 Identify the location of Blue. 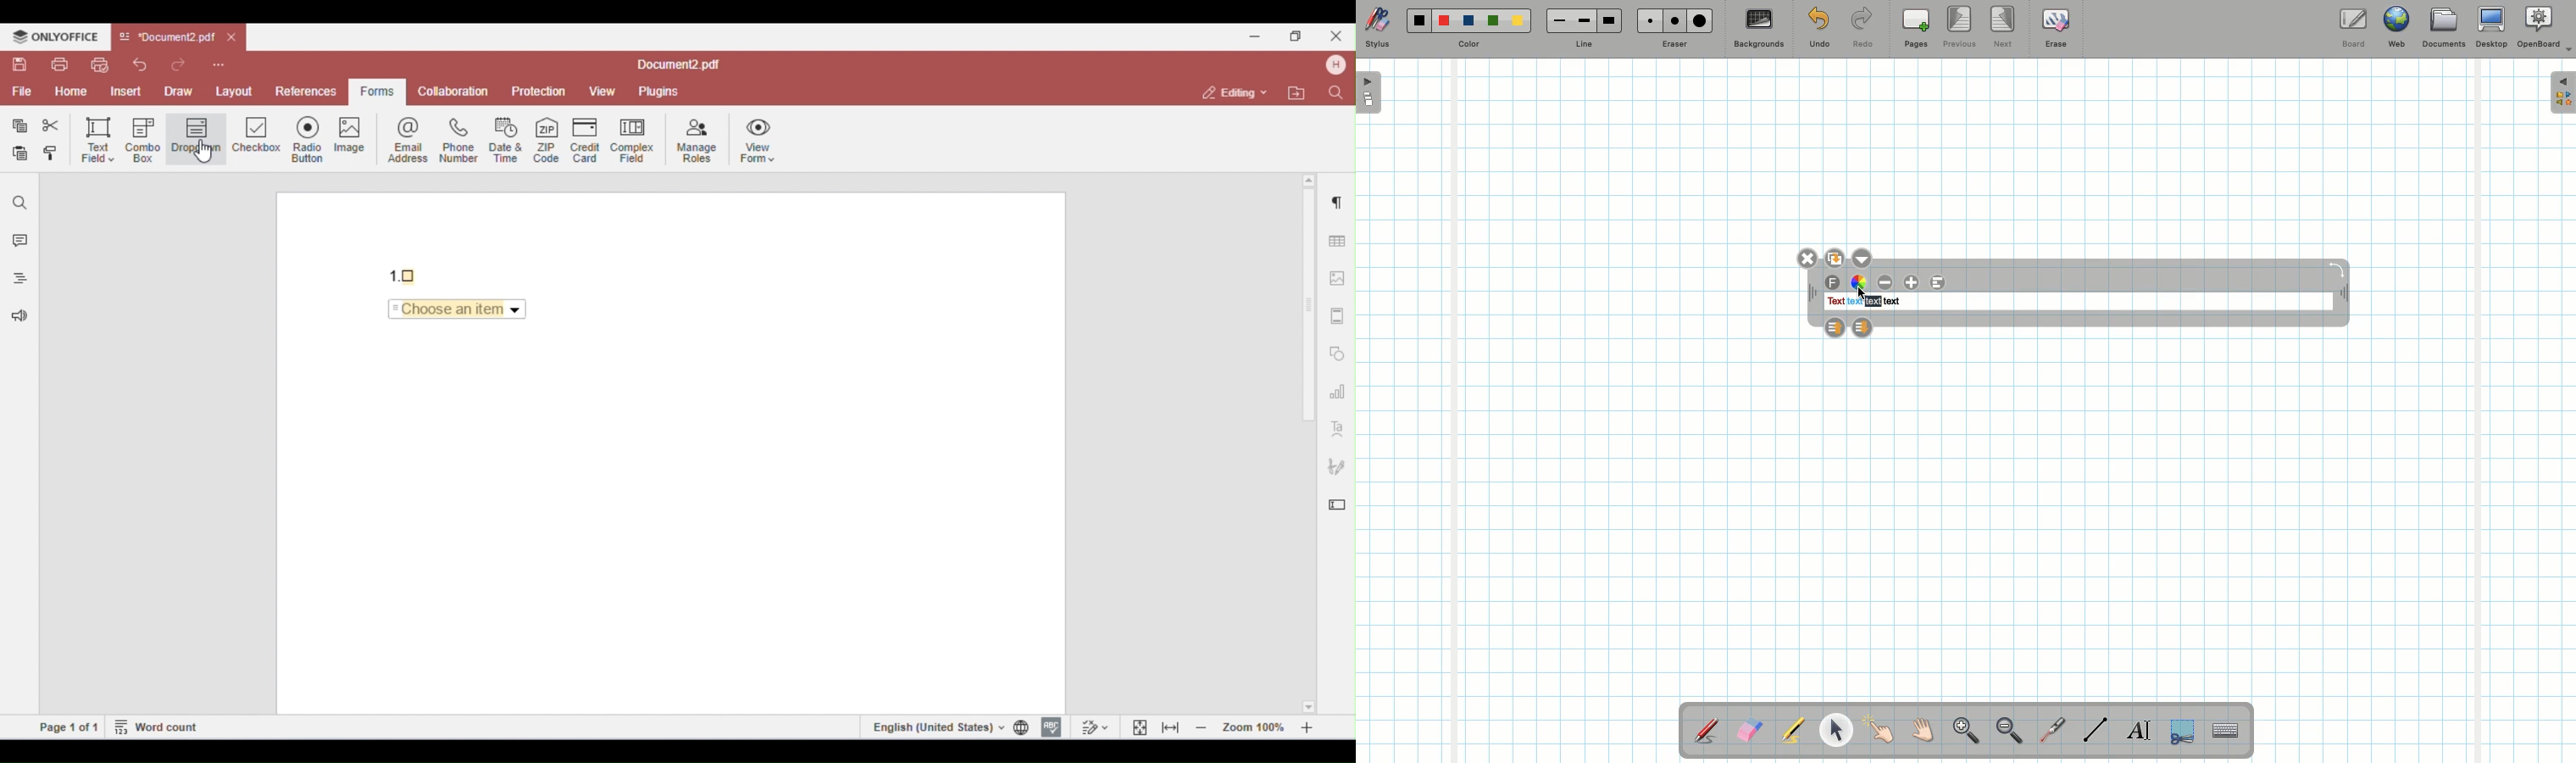
(1469, 21).